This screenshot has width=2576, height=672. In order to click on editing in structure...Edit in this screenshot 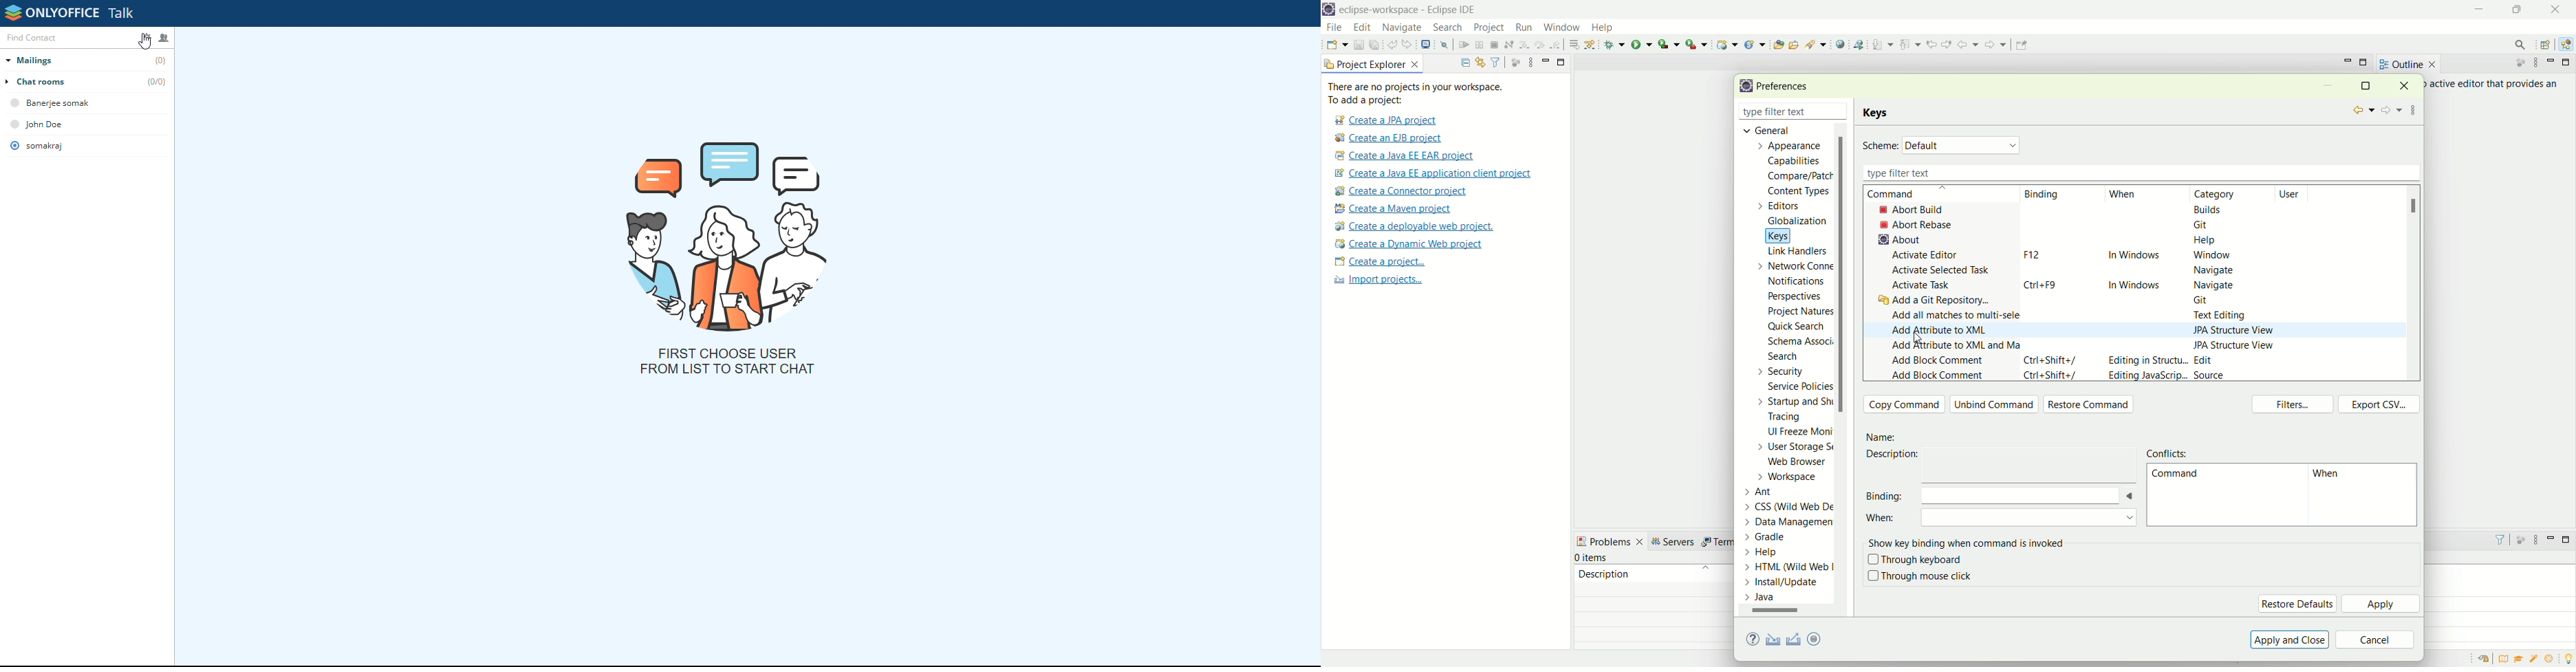, I will do `click(2163, 362)`.